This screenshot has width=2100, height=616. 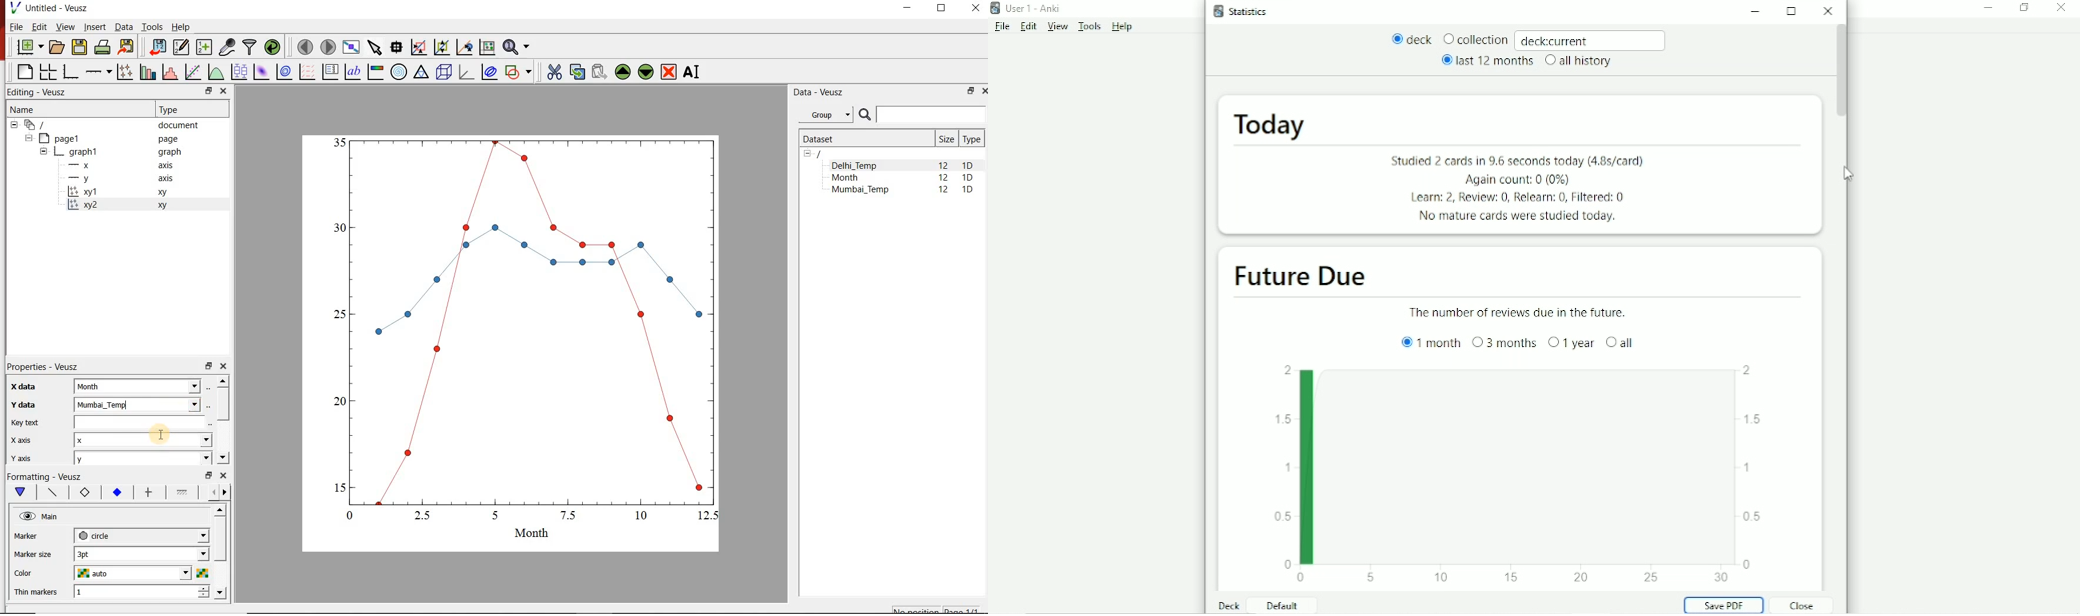 What do you see at coordinates (399, 73) in the screenshot?
I see `polar graph` at bounding box center [399, 73].